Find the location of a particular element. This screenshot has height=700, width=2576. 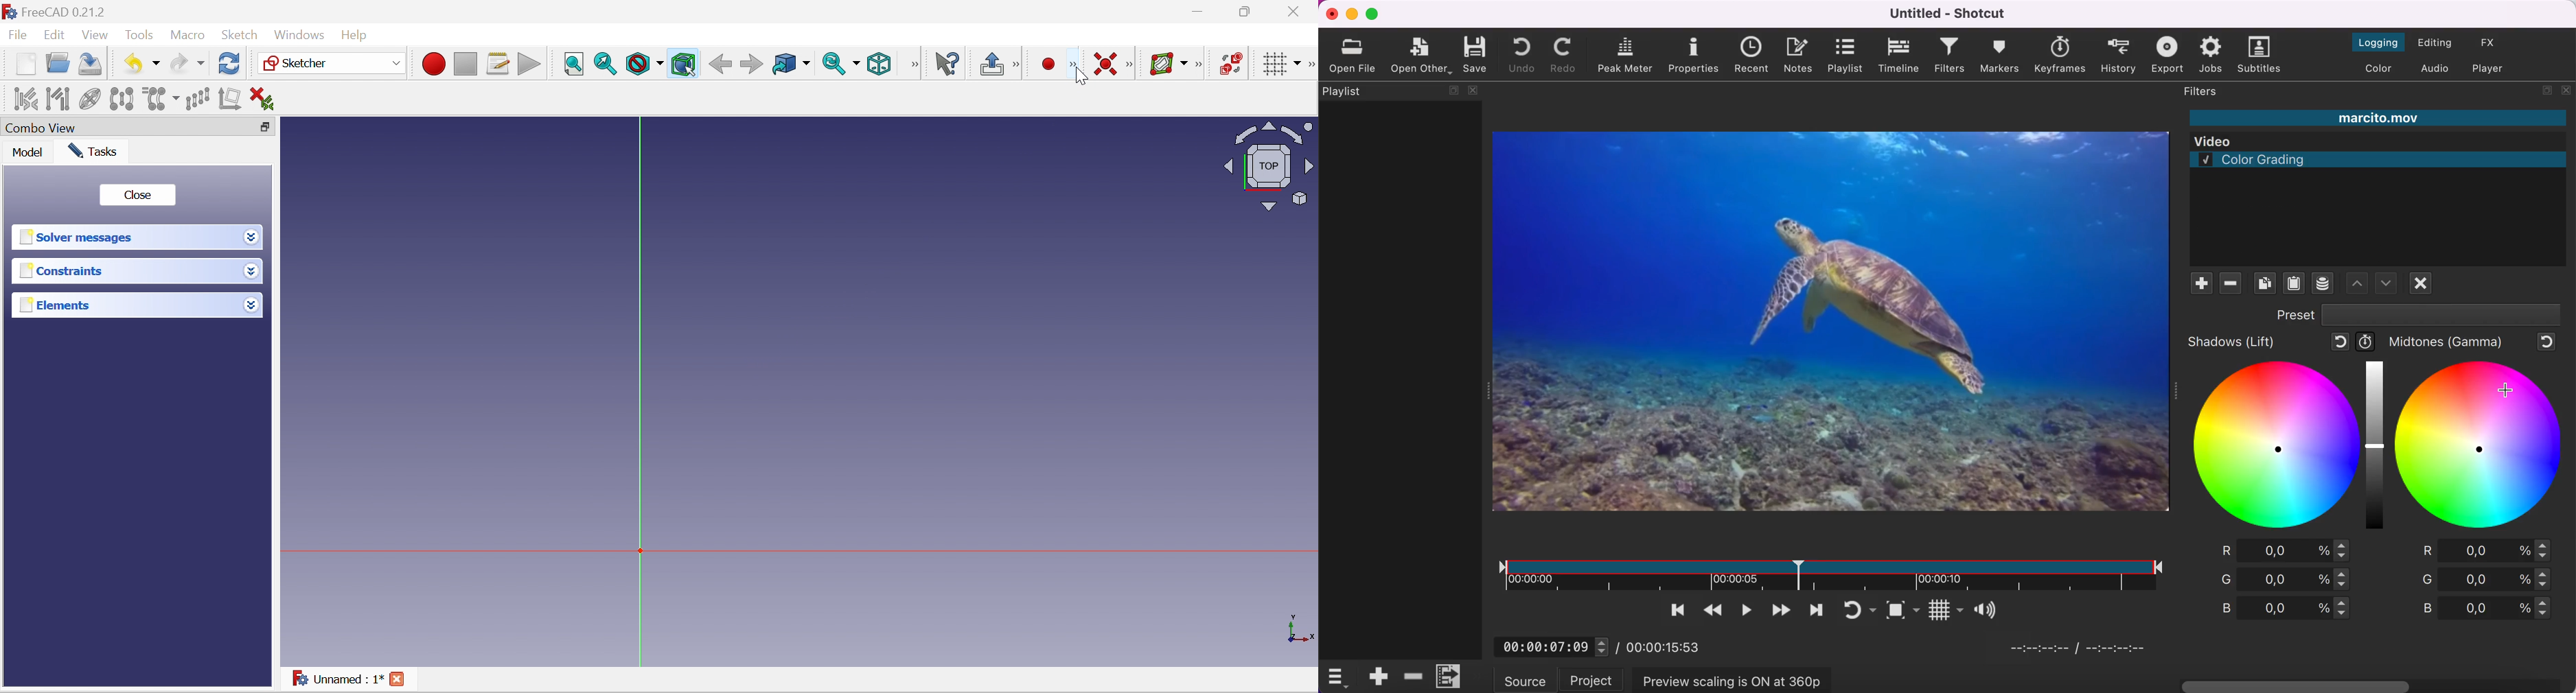

toggle play or pause is located at coordinates (1744, 609).